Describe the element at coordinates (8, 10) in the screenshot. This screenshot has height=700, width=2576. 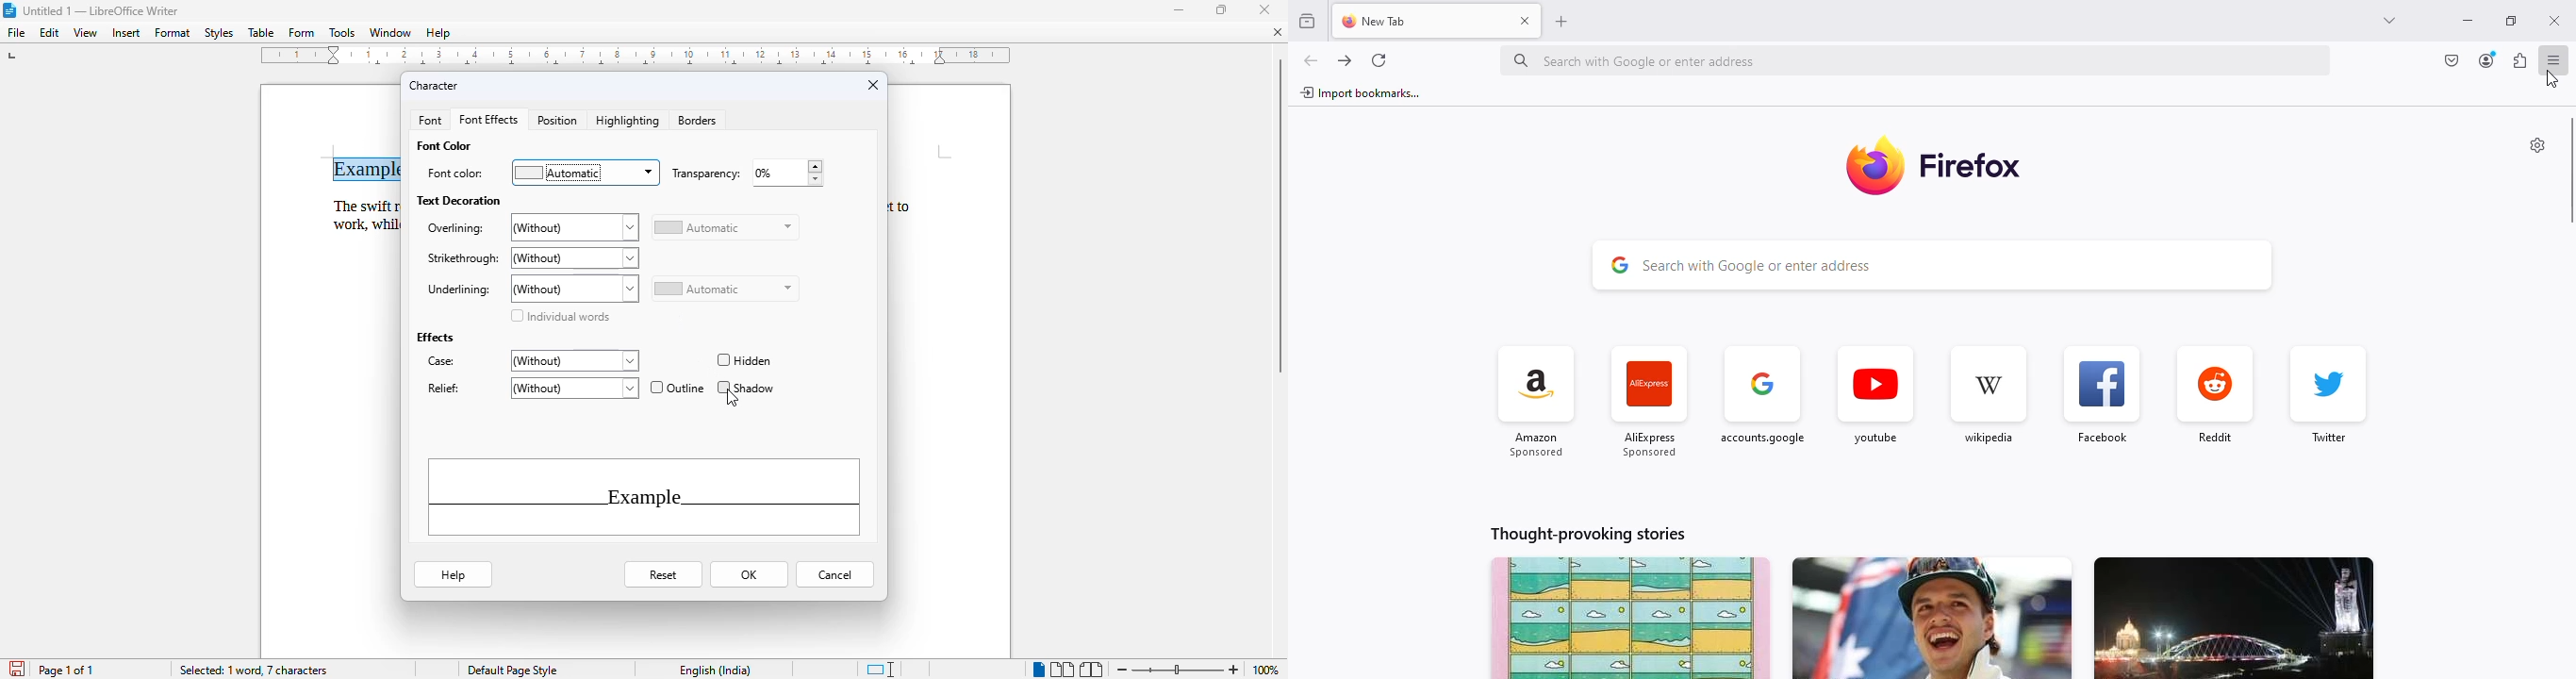
I see `LibreOffice logo` at that location.